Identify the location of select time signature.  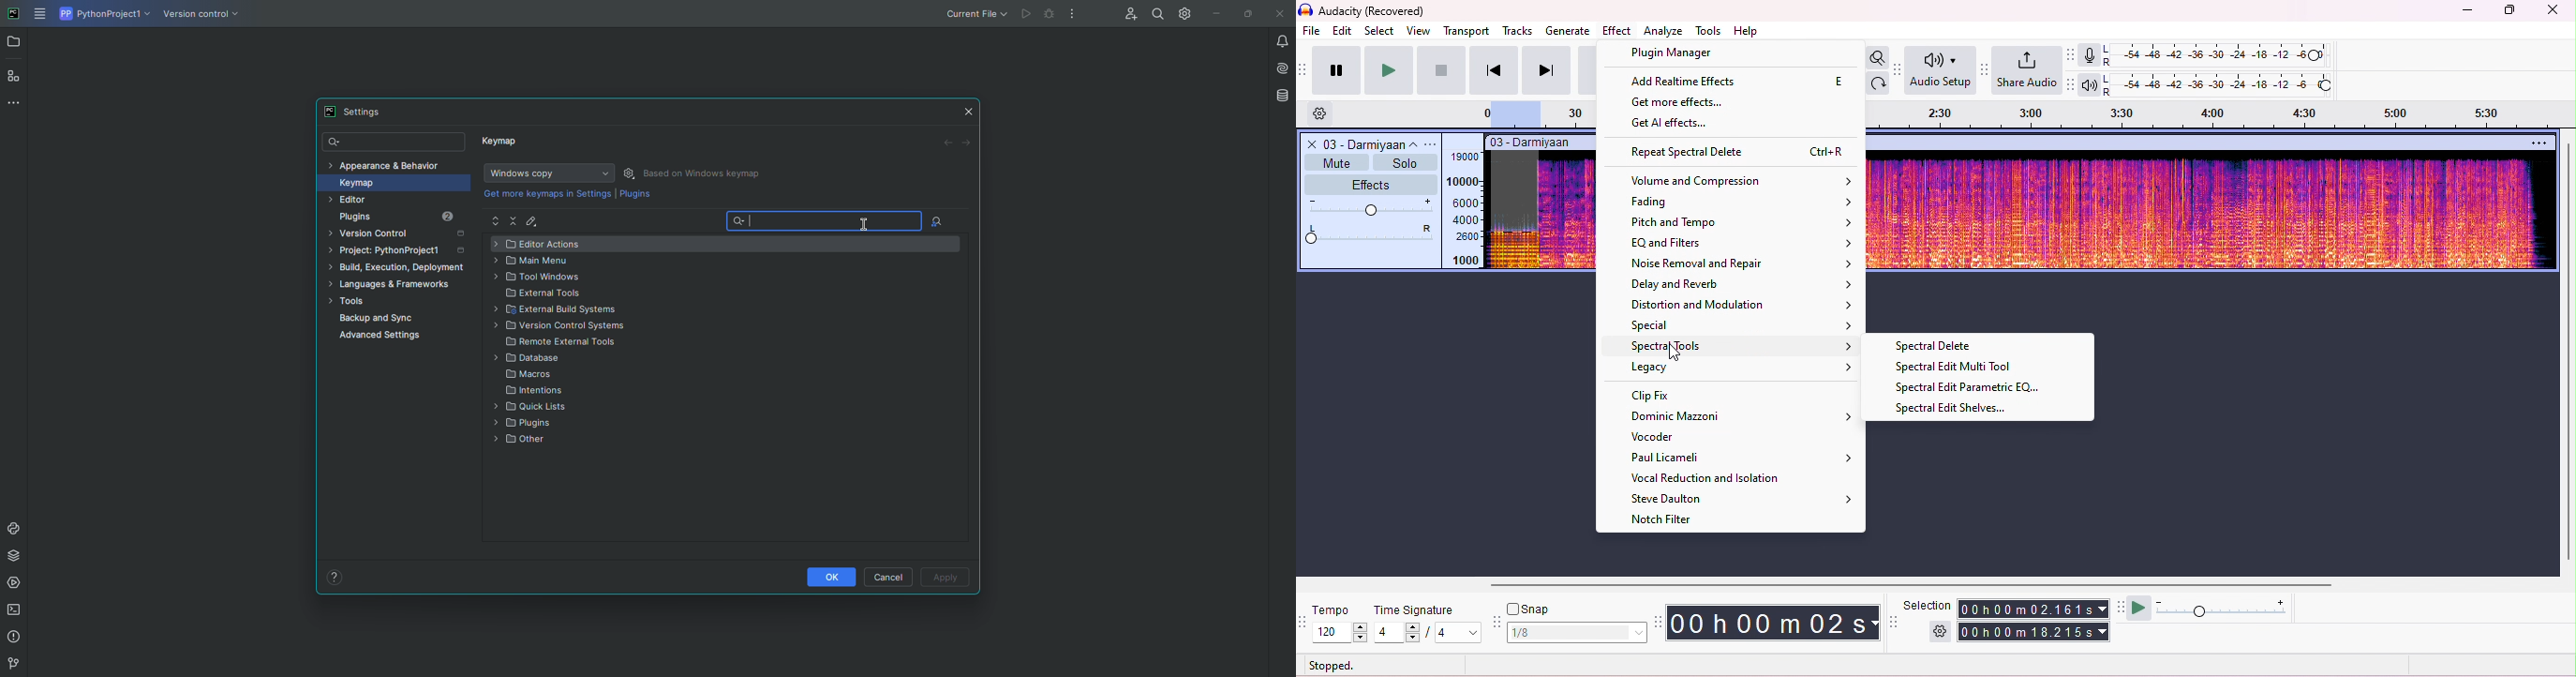
(1426, 633).